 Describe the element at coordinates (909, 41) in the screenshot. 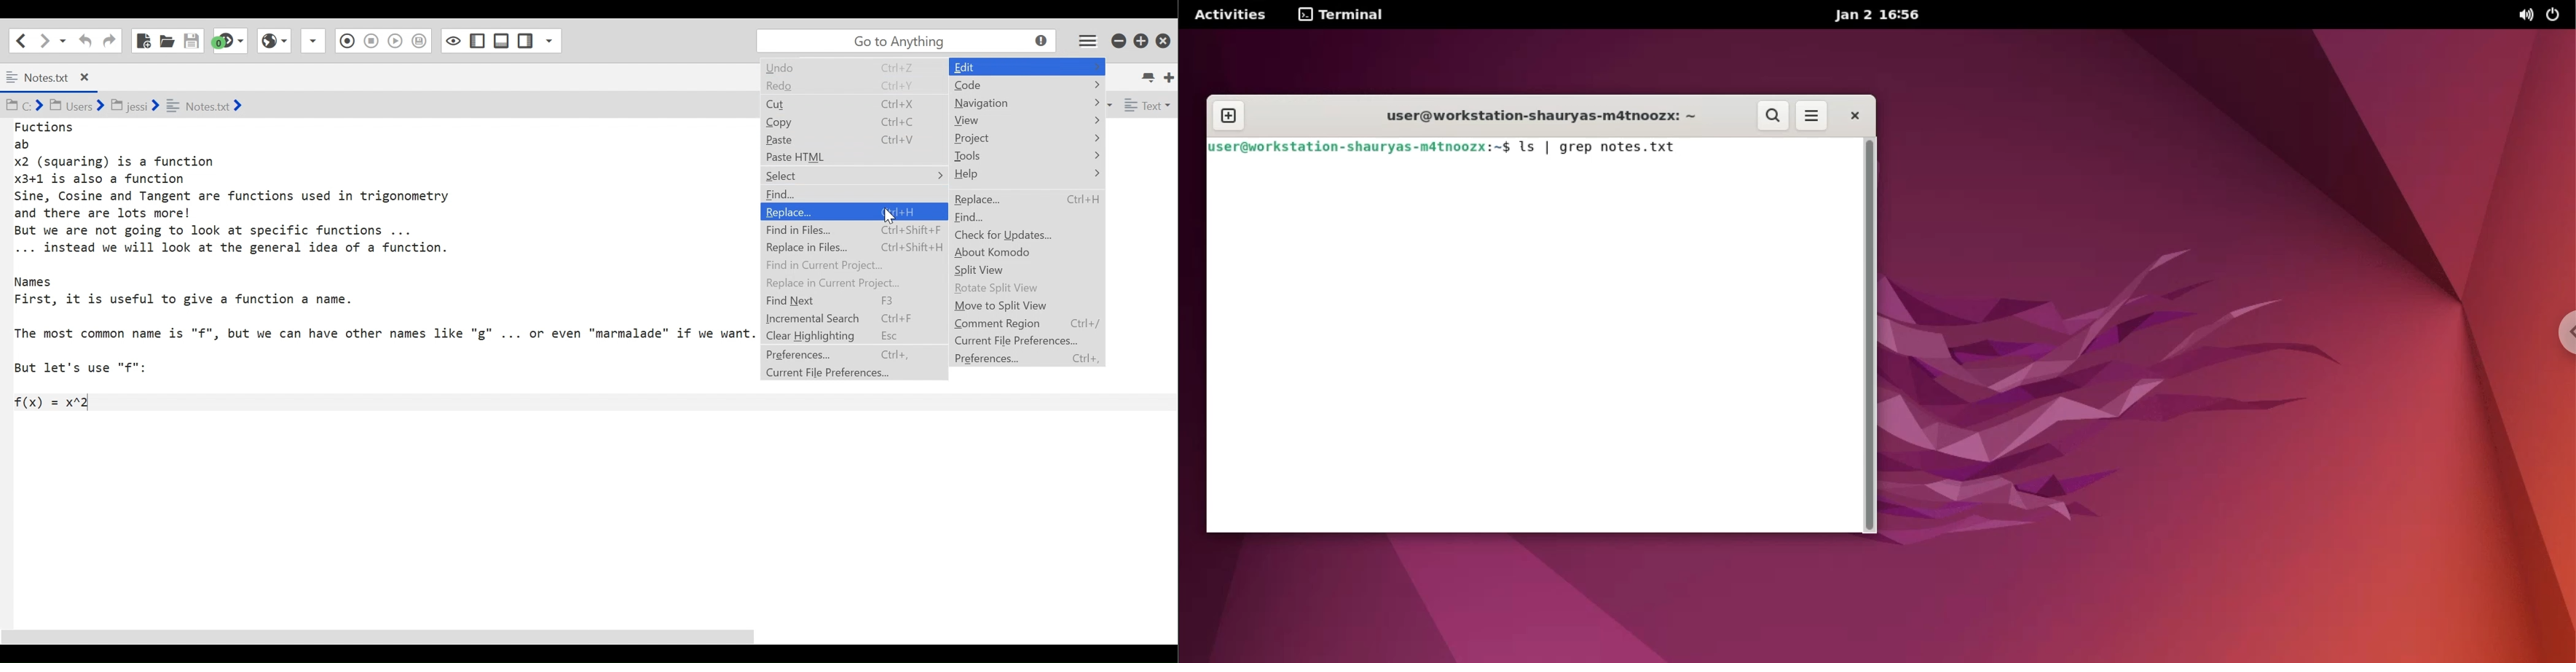

I see `go to anything` at that location.